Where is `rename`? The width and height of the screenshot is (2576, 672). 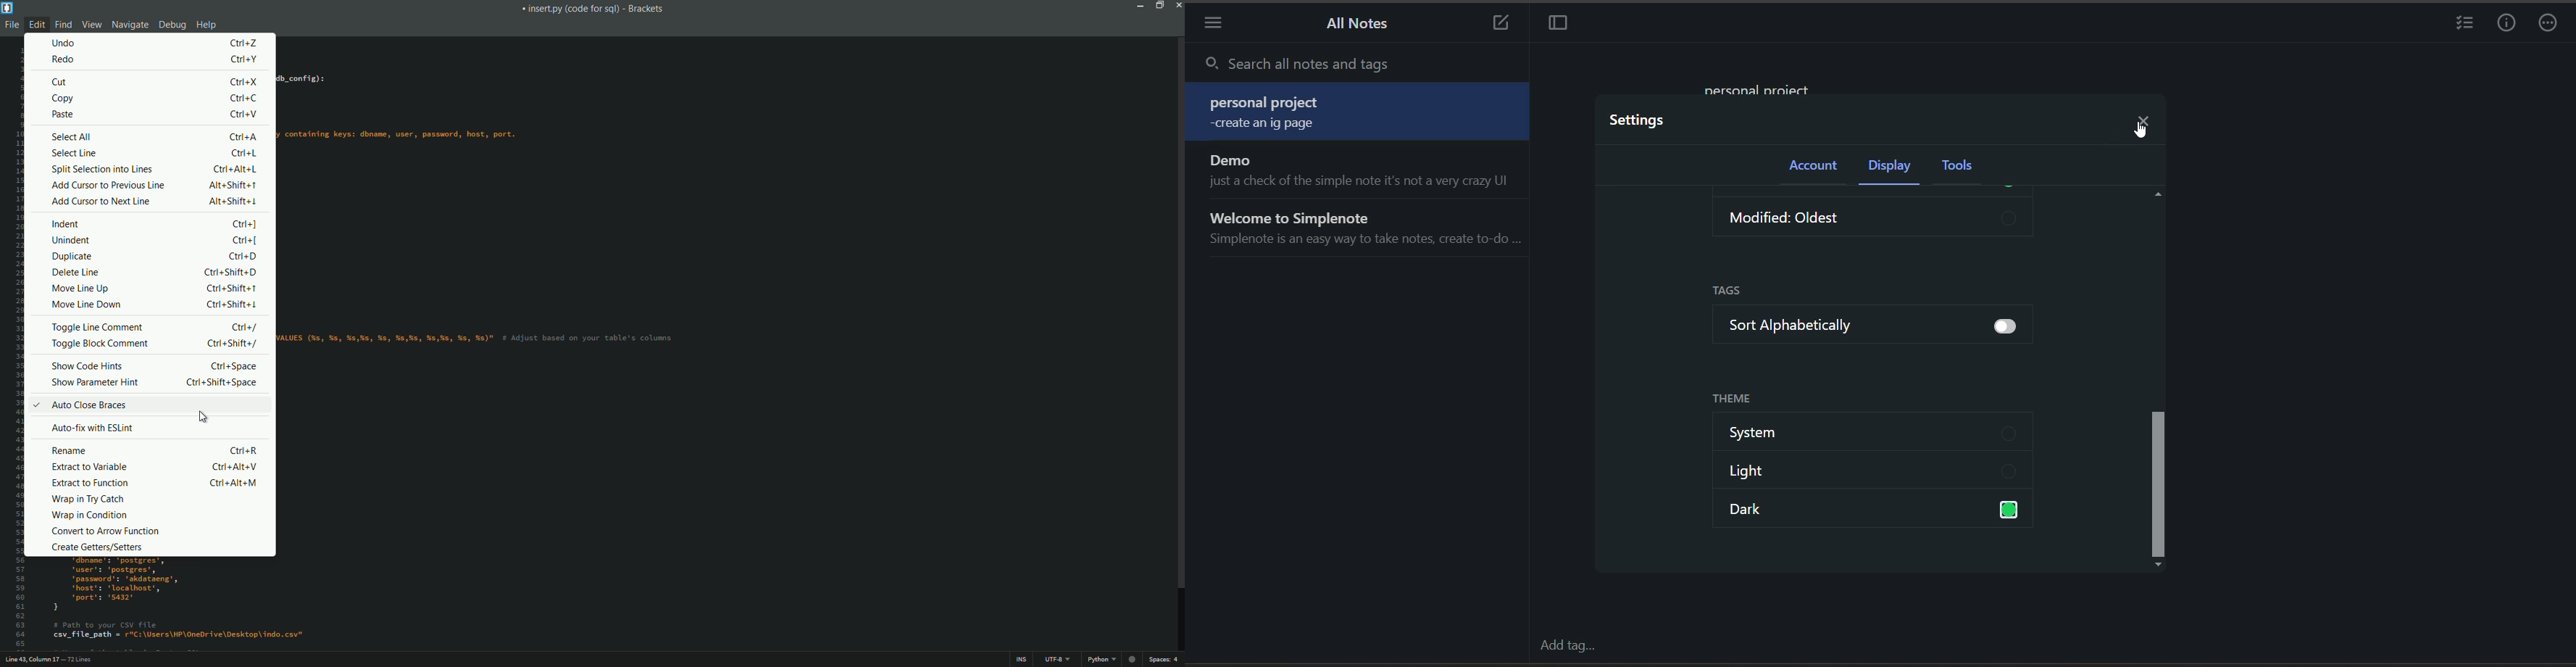
rename is located at coordinates (70, 451).